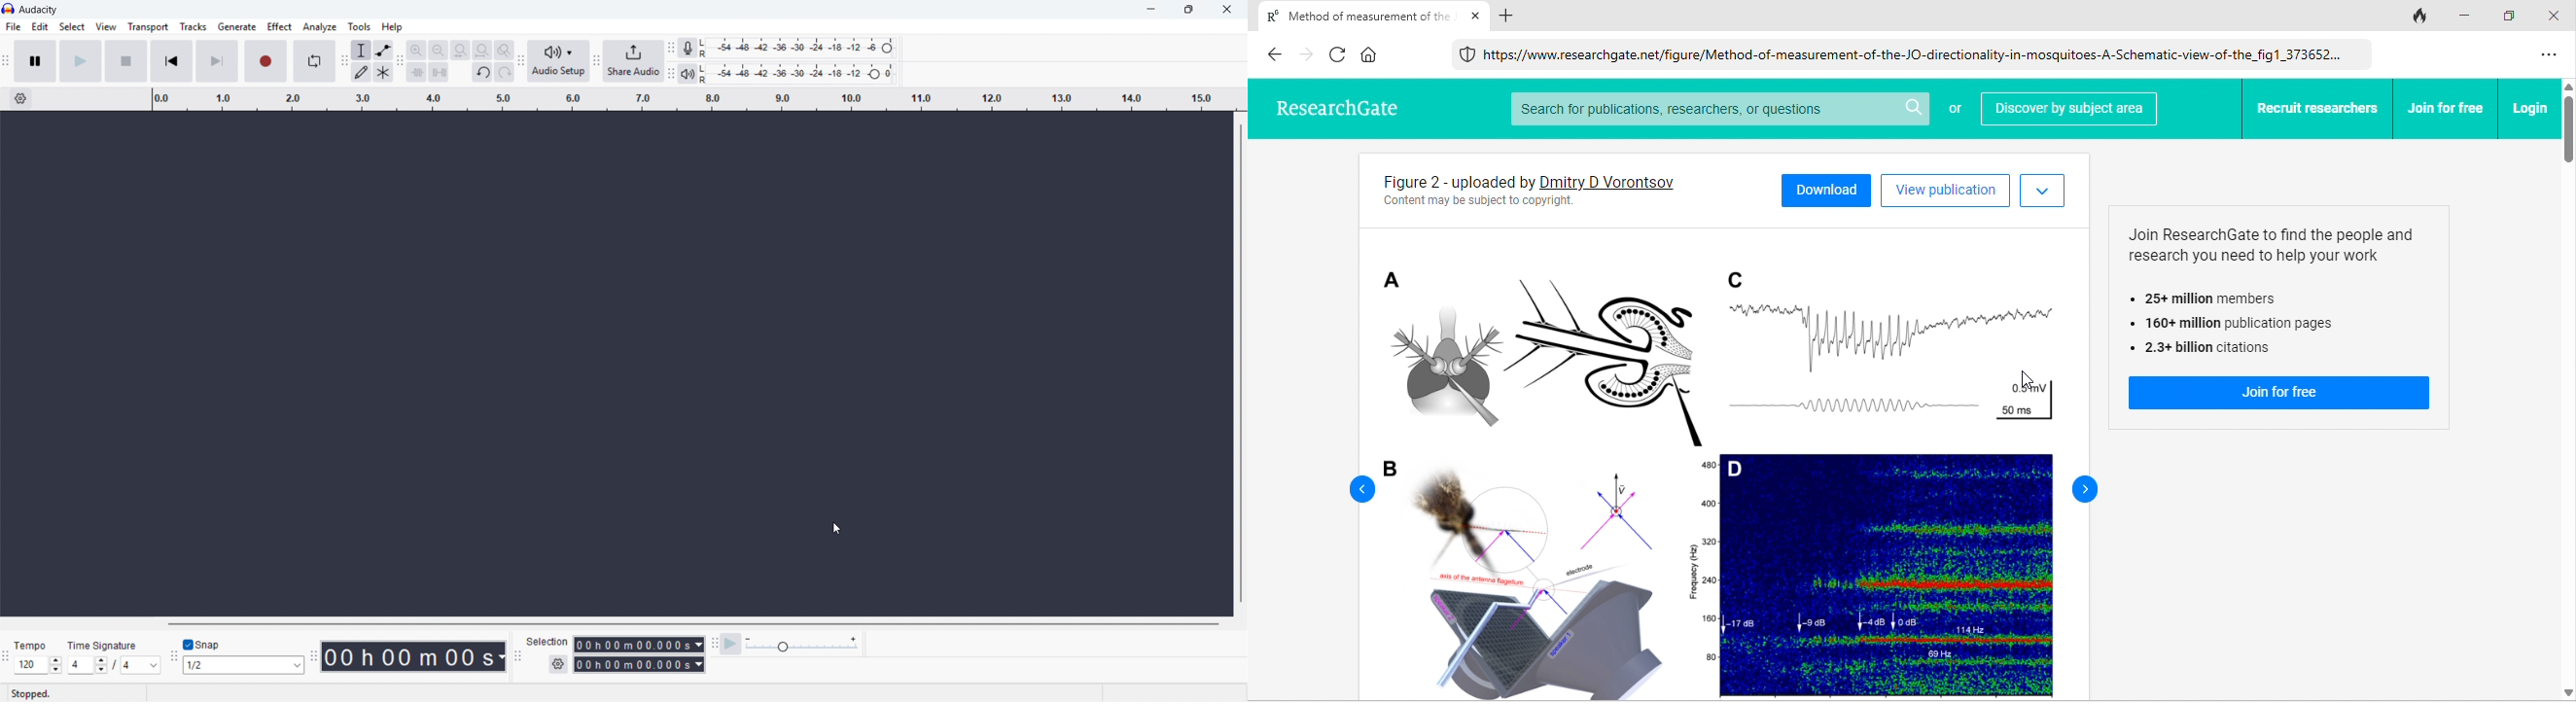 The width and height of the screenshot is (2576, 728). Describe the element at coordinates (265, 60) in the screenshot. I see `record` at that location.